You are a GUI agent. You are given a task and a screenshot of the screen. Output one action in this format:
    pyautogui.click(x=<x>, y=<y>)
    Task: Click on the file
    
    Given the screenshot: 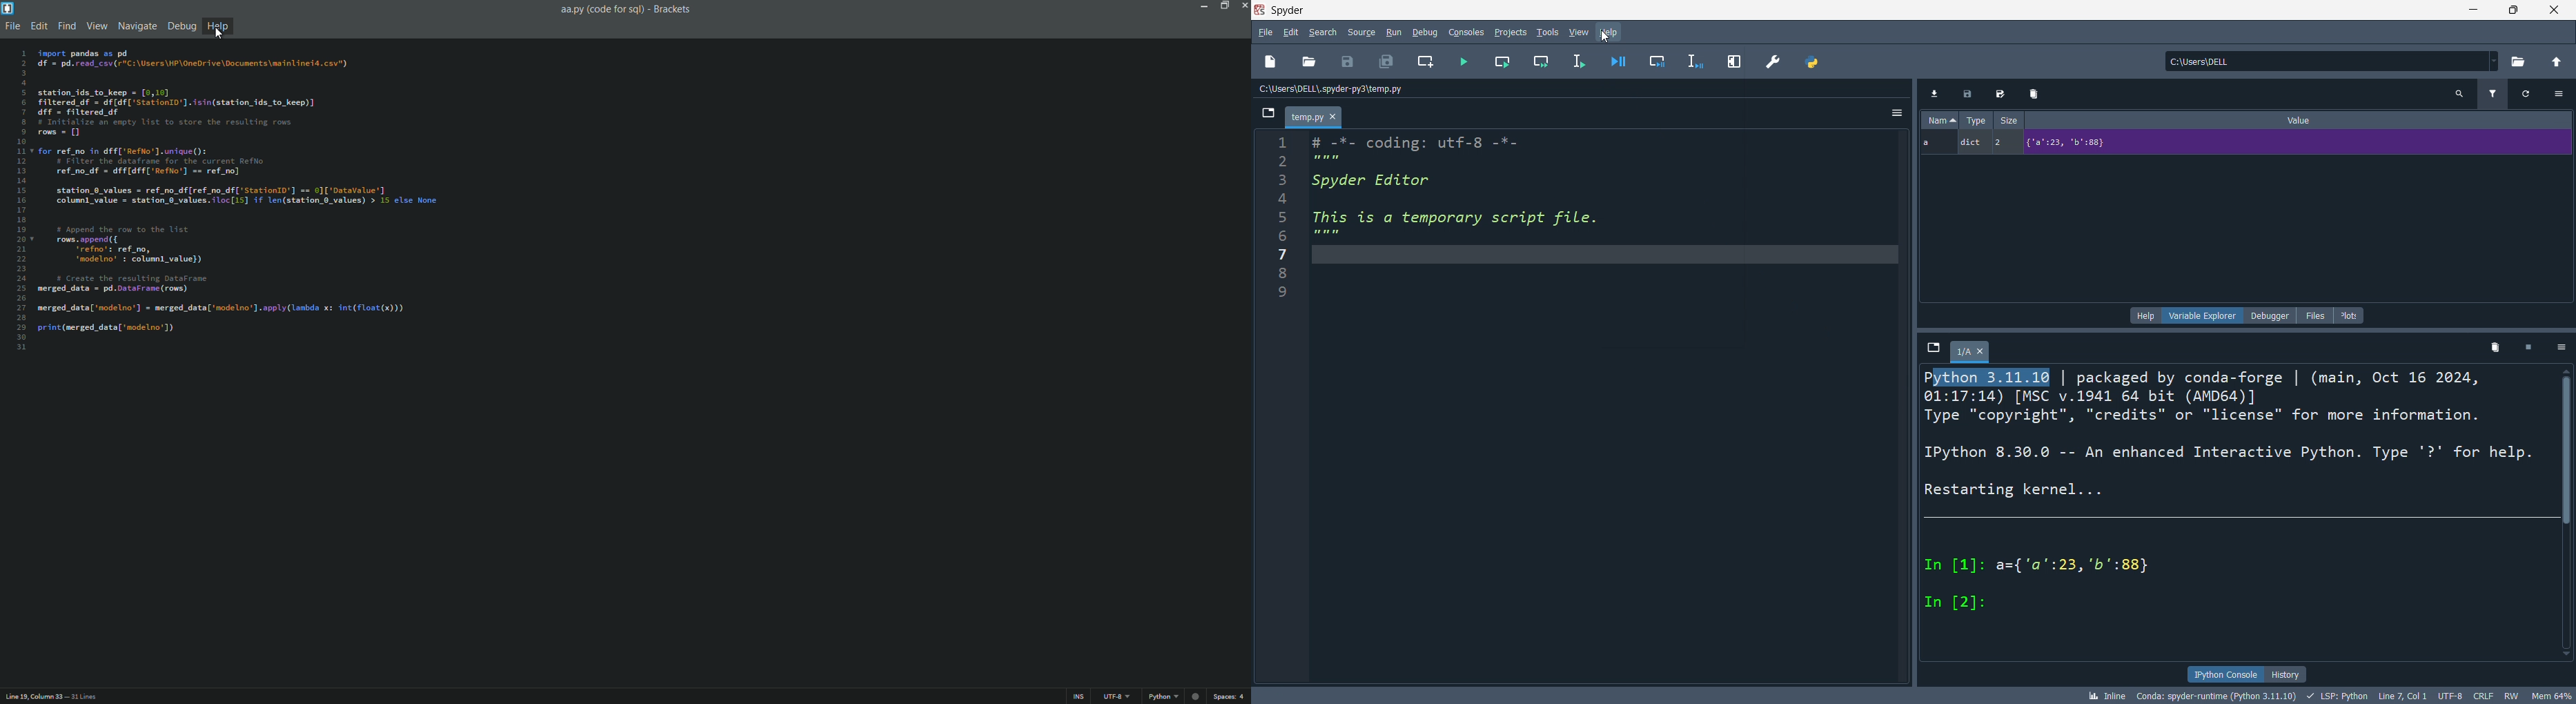 What is the action you would take?
    pyautogui.click(x=1263, y=33)
    